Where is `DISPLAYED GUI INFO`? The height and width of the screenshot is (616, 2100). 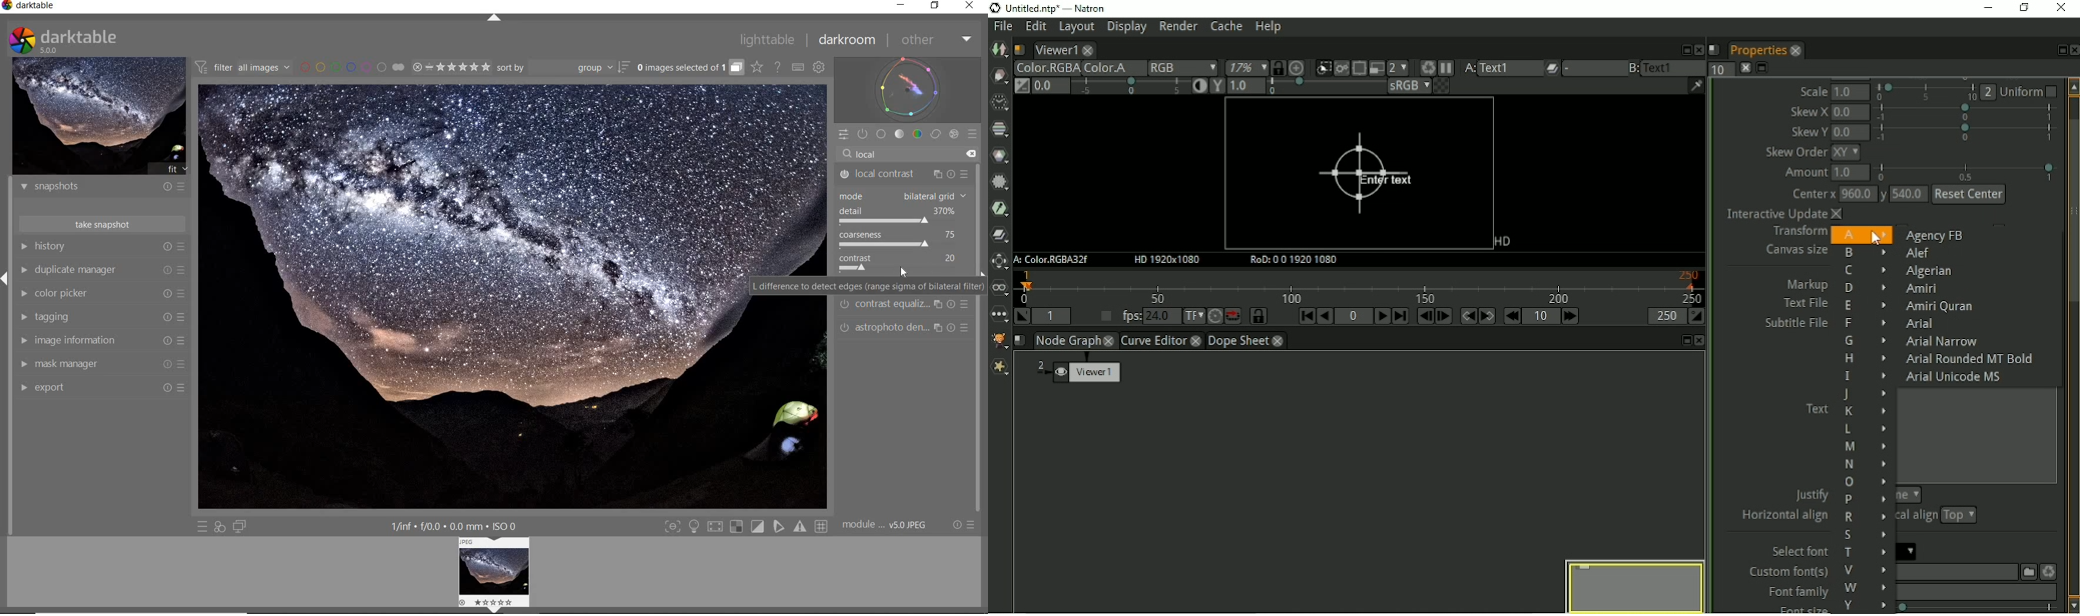 DISPLAYED GUI INFO is located at coordinates (453, 526).